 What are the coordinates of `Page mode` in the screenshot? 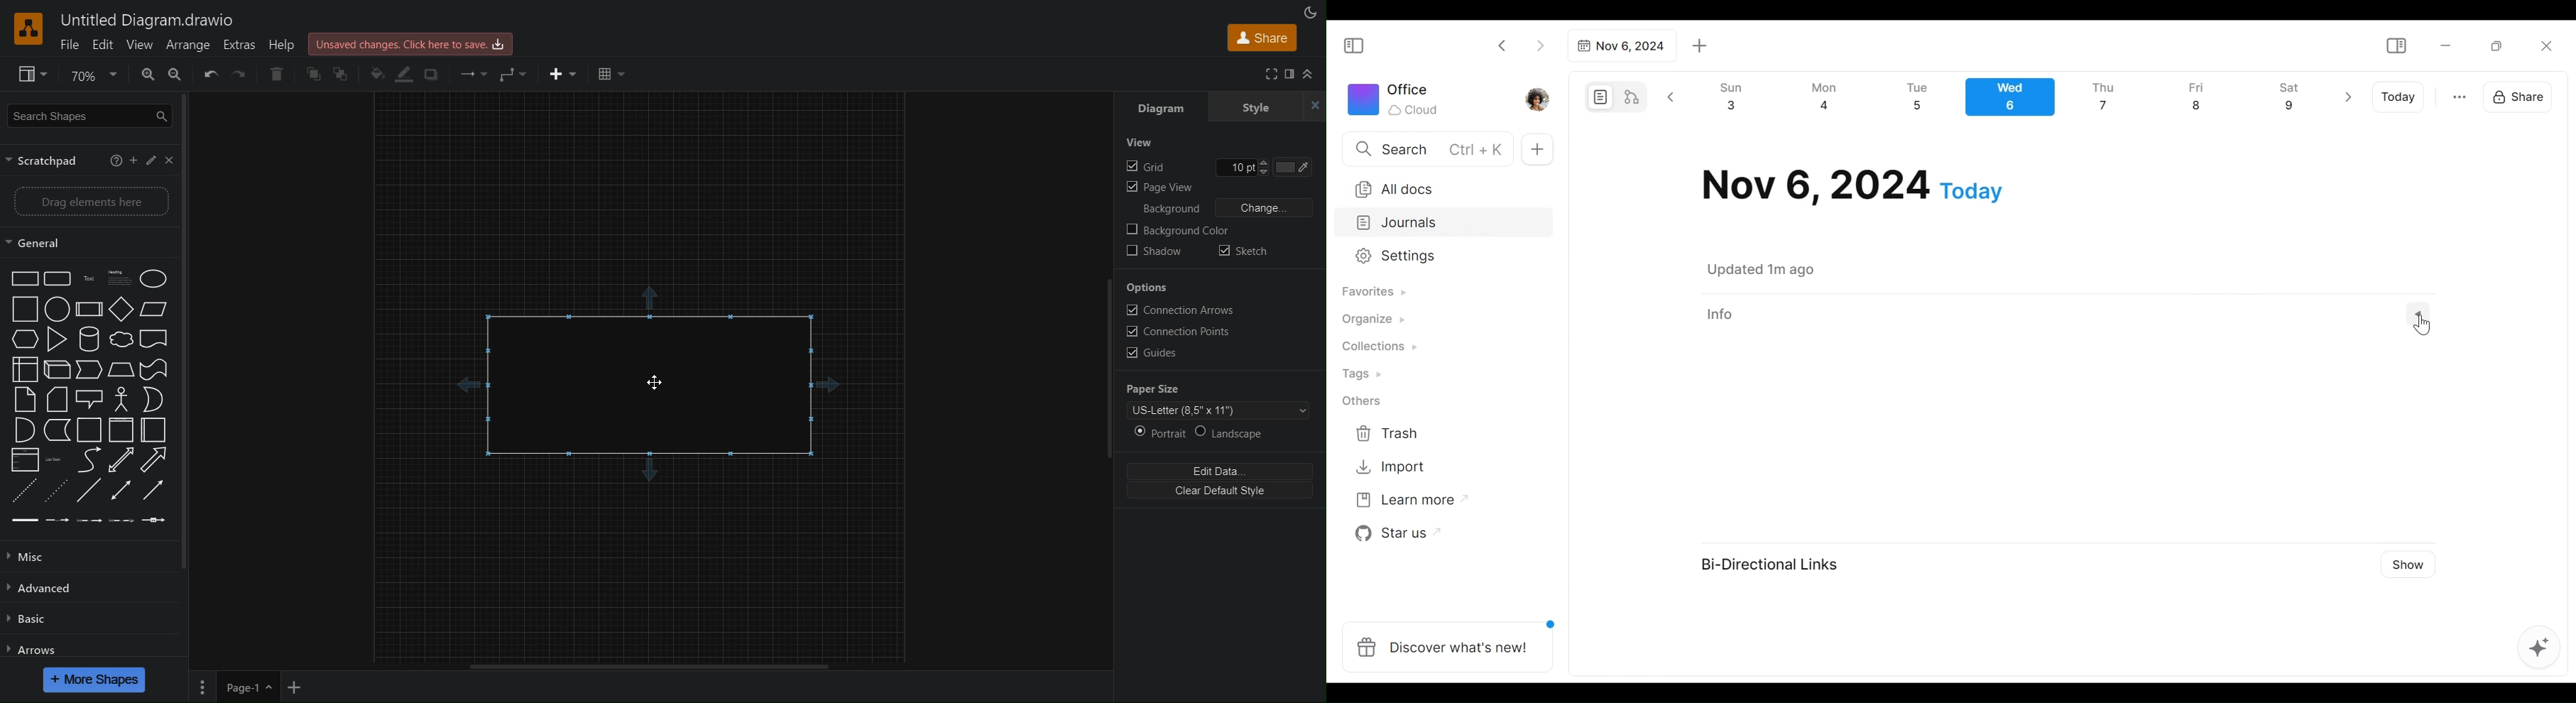 It's located at (1598, 97).